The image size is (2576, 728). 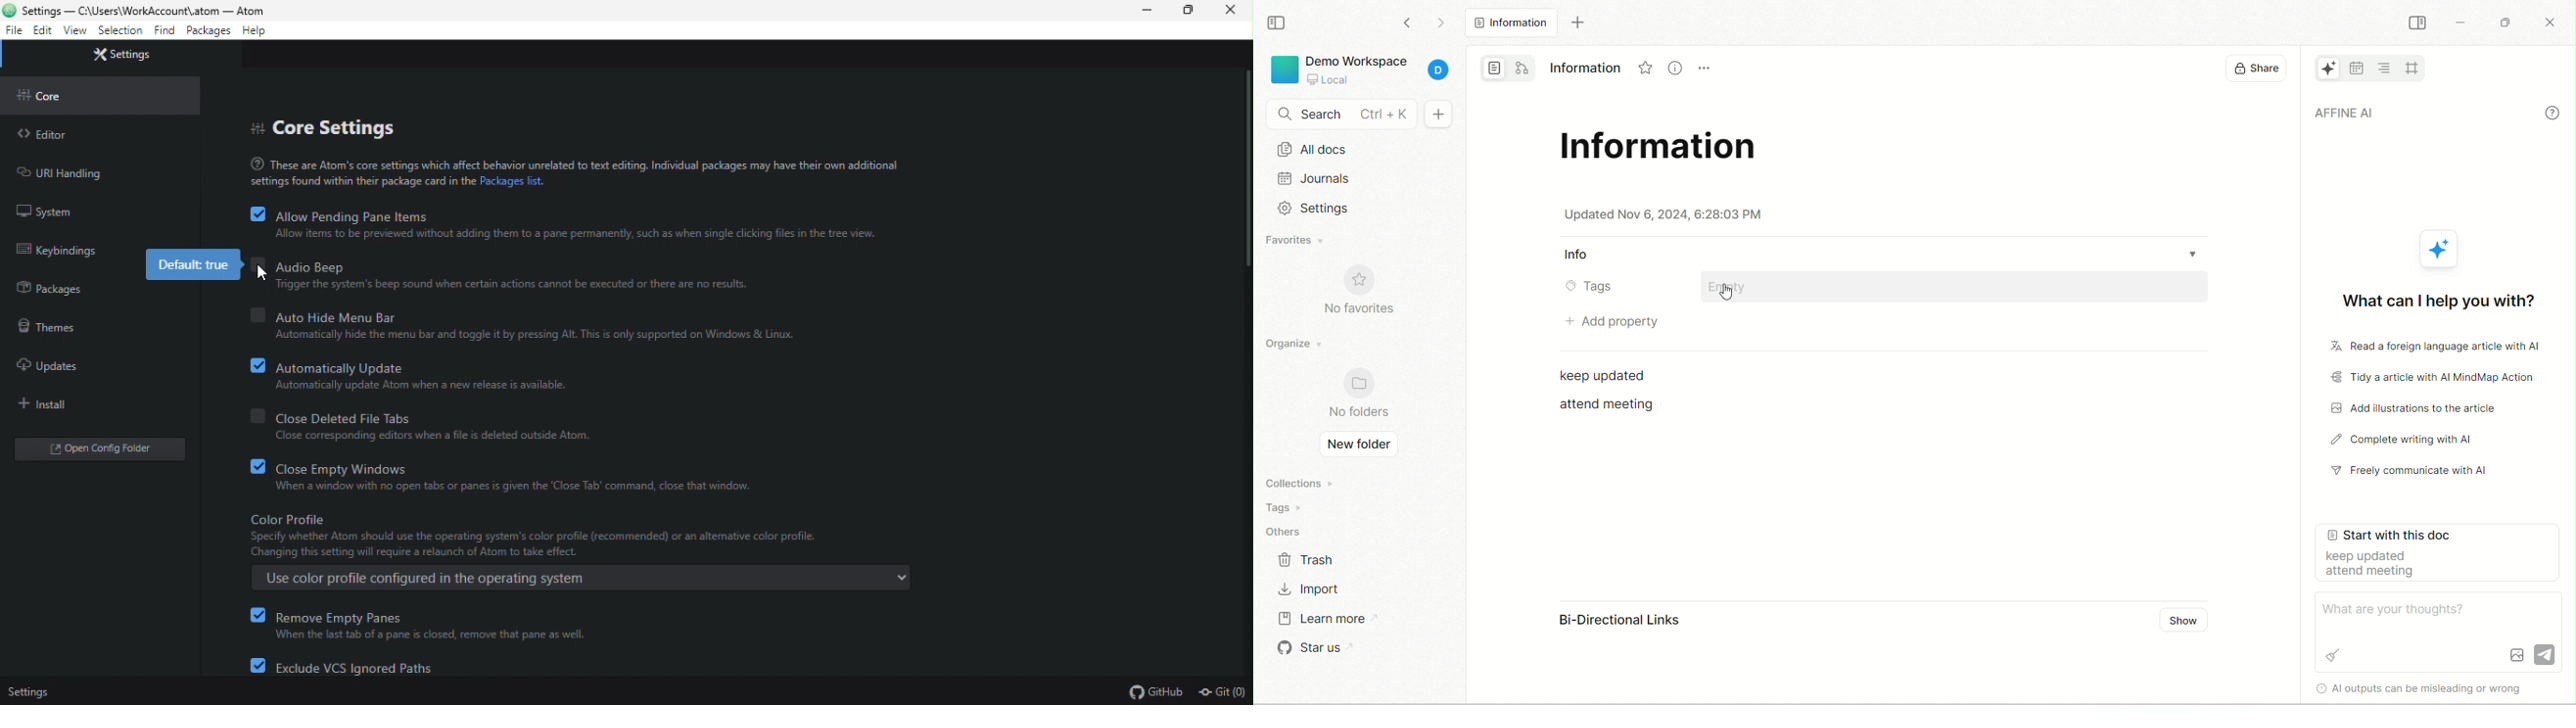 What do you see at coordinates (1663, 151) in the screenshot?
I see `title` at bounding box center [1663, 151].